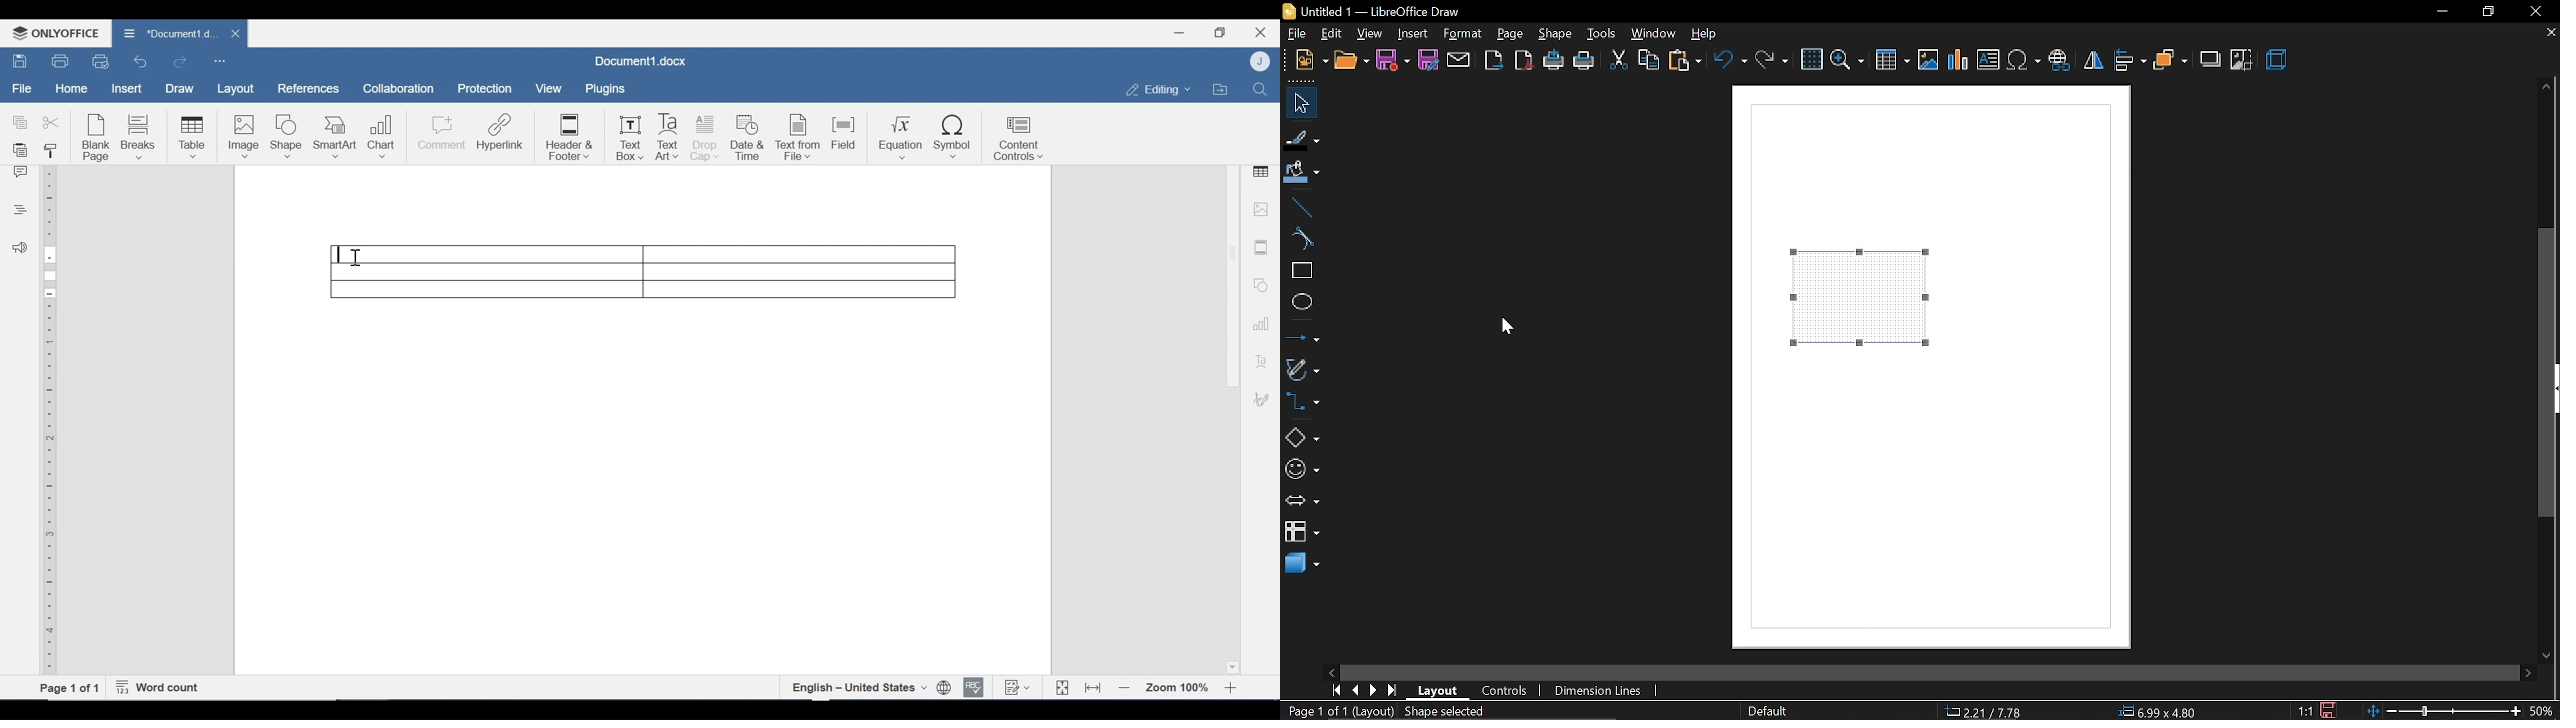 Image resolution: width=2576 pixels, height=728 pixels. I want to click on Copy, so click(21, 123).